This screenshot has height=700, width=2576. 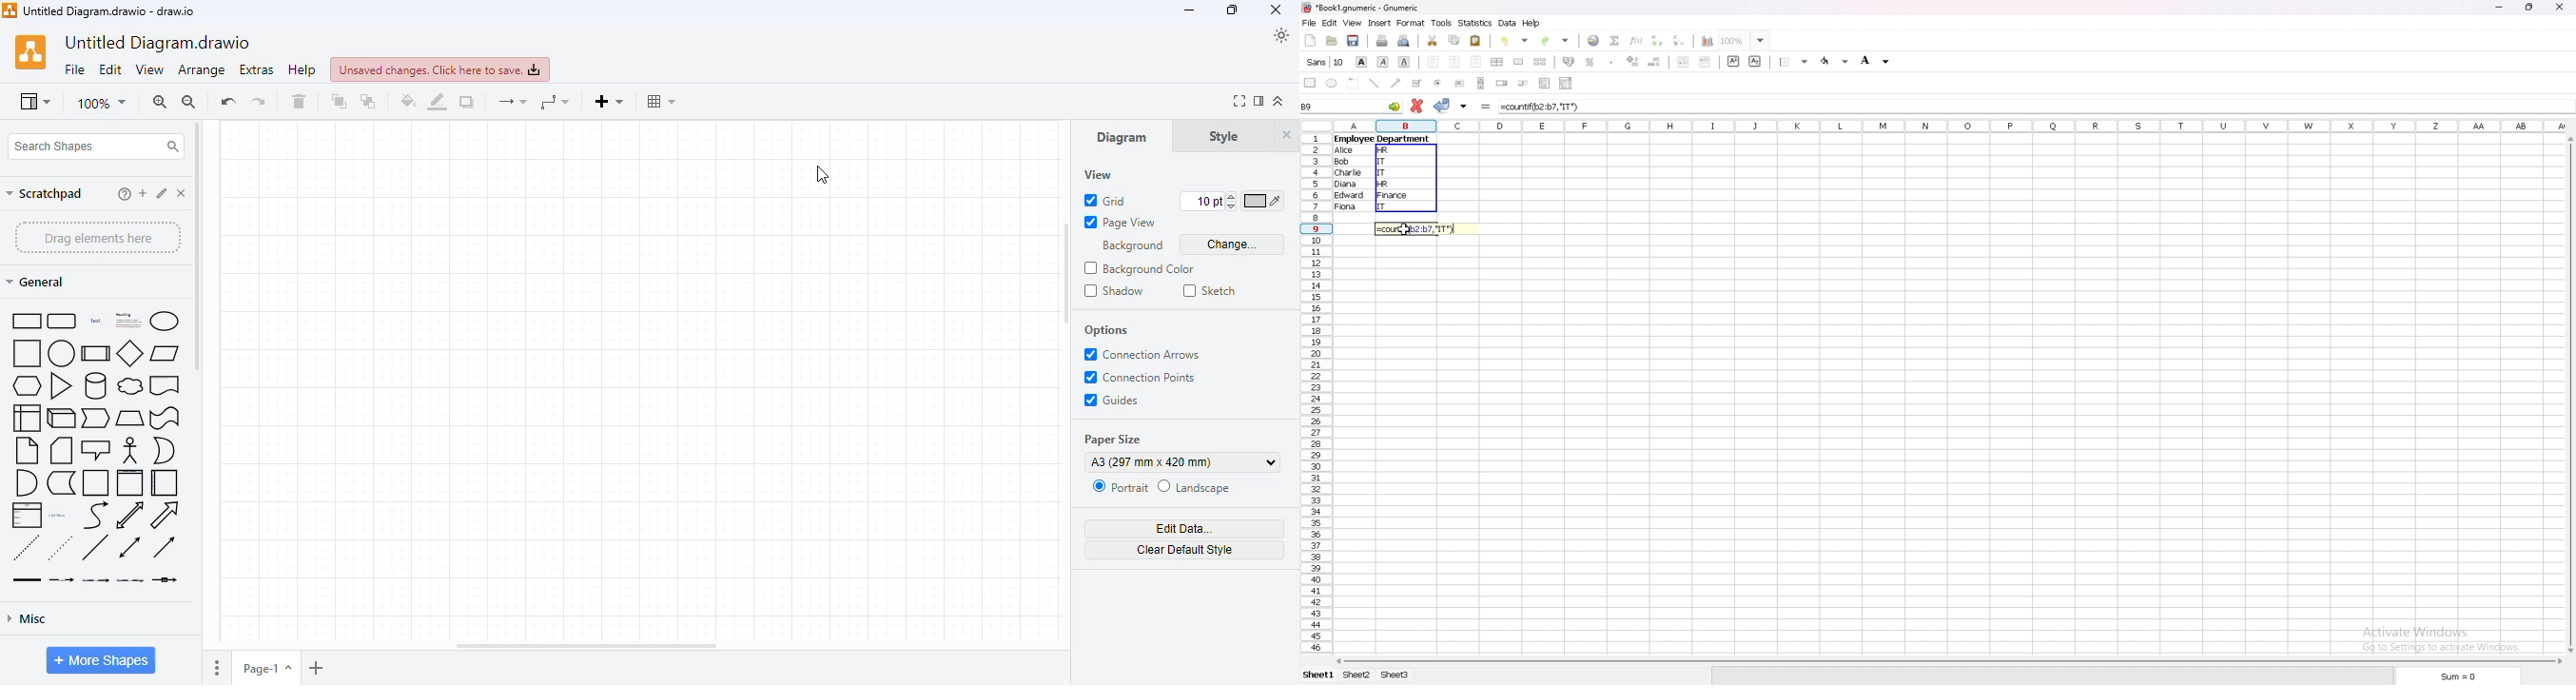 What do you see at coordinates (1434, 61) in the screenshot?
I see `left align` at bounding box center [1434, 61].